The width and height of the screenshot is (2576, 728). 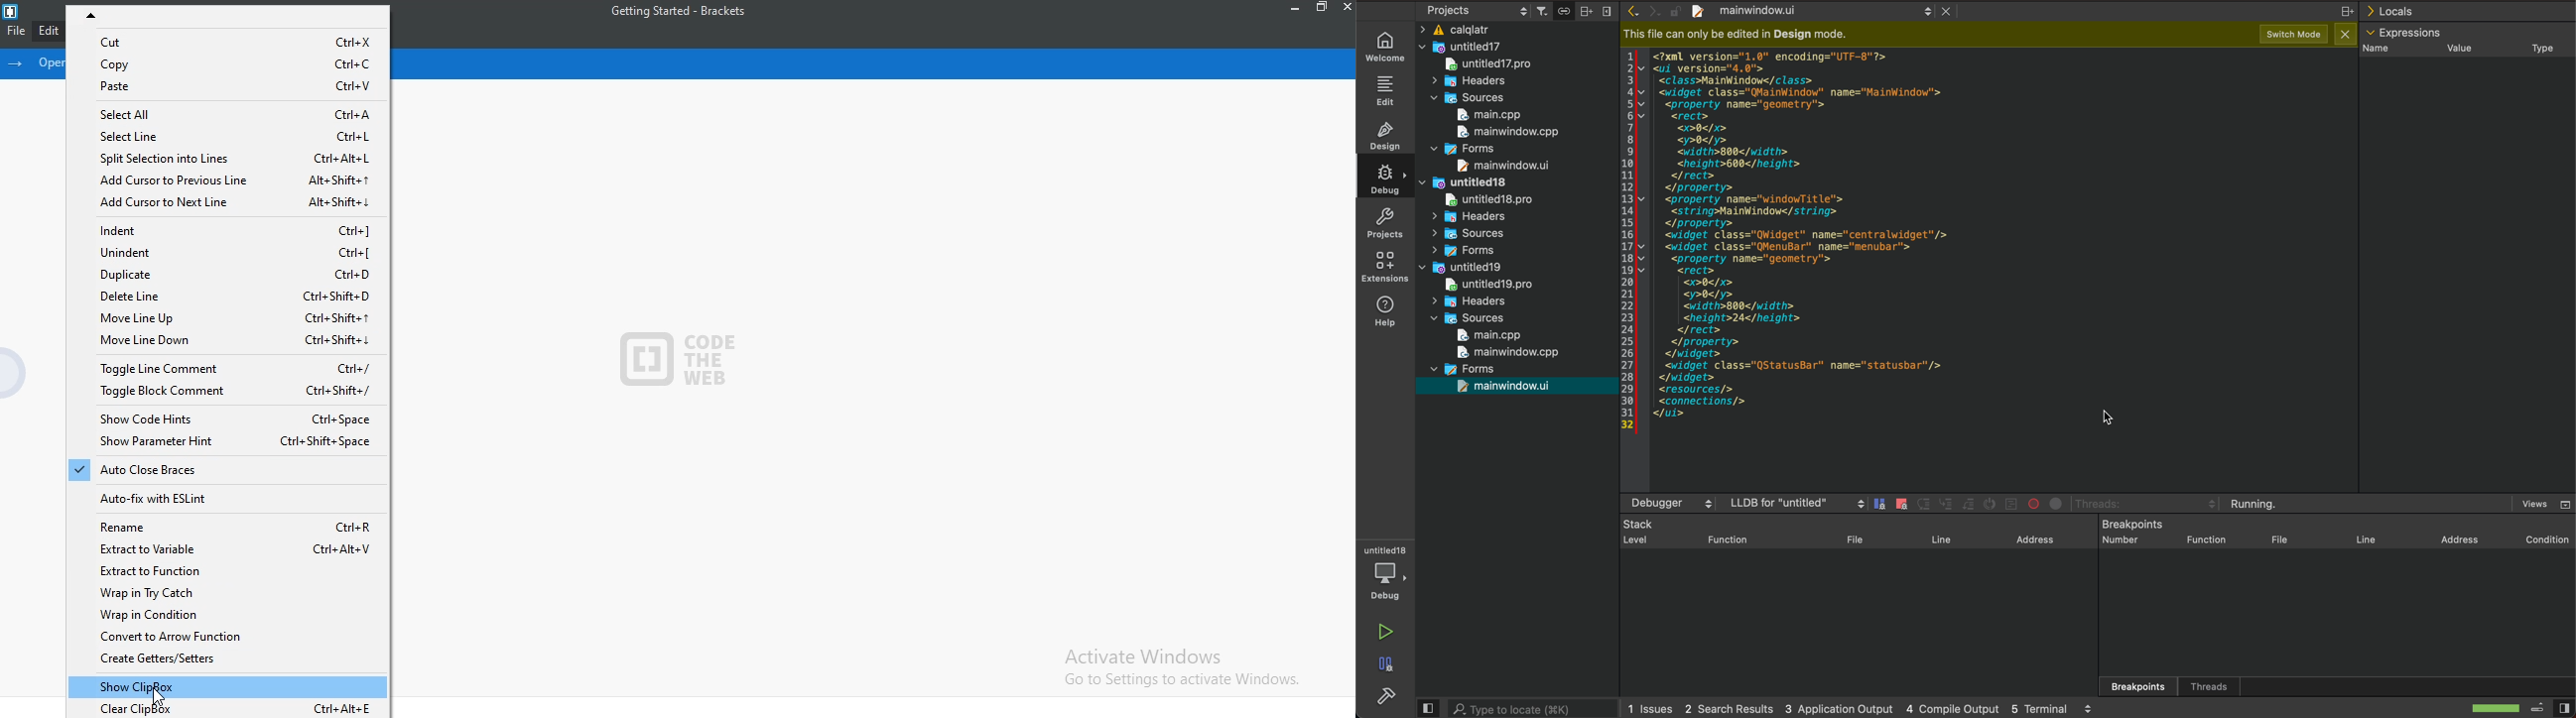 I want to click on Line, so click(x=2364, y=541).